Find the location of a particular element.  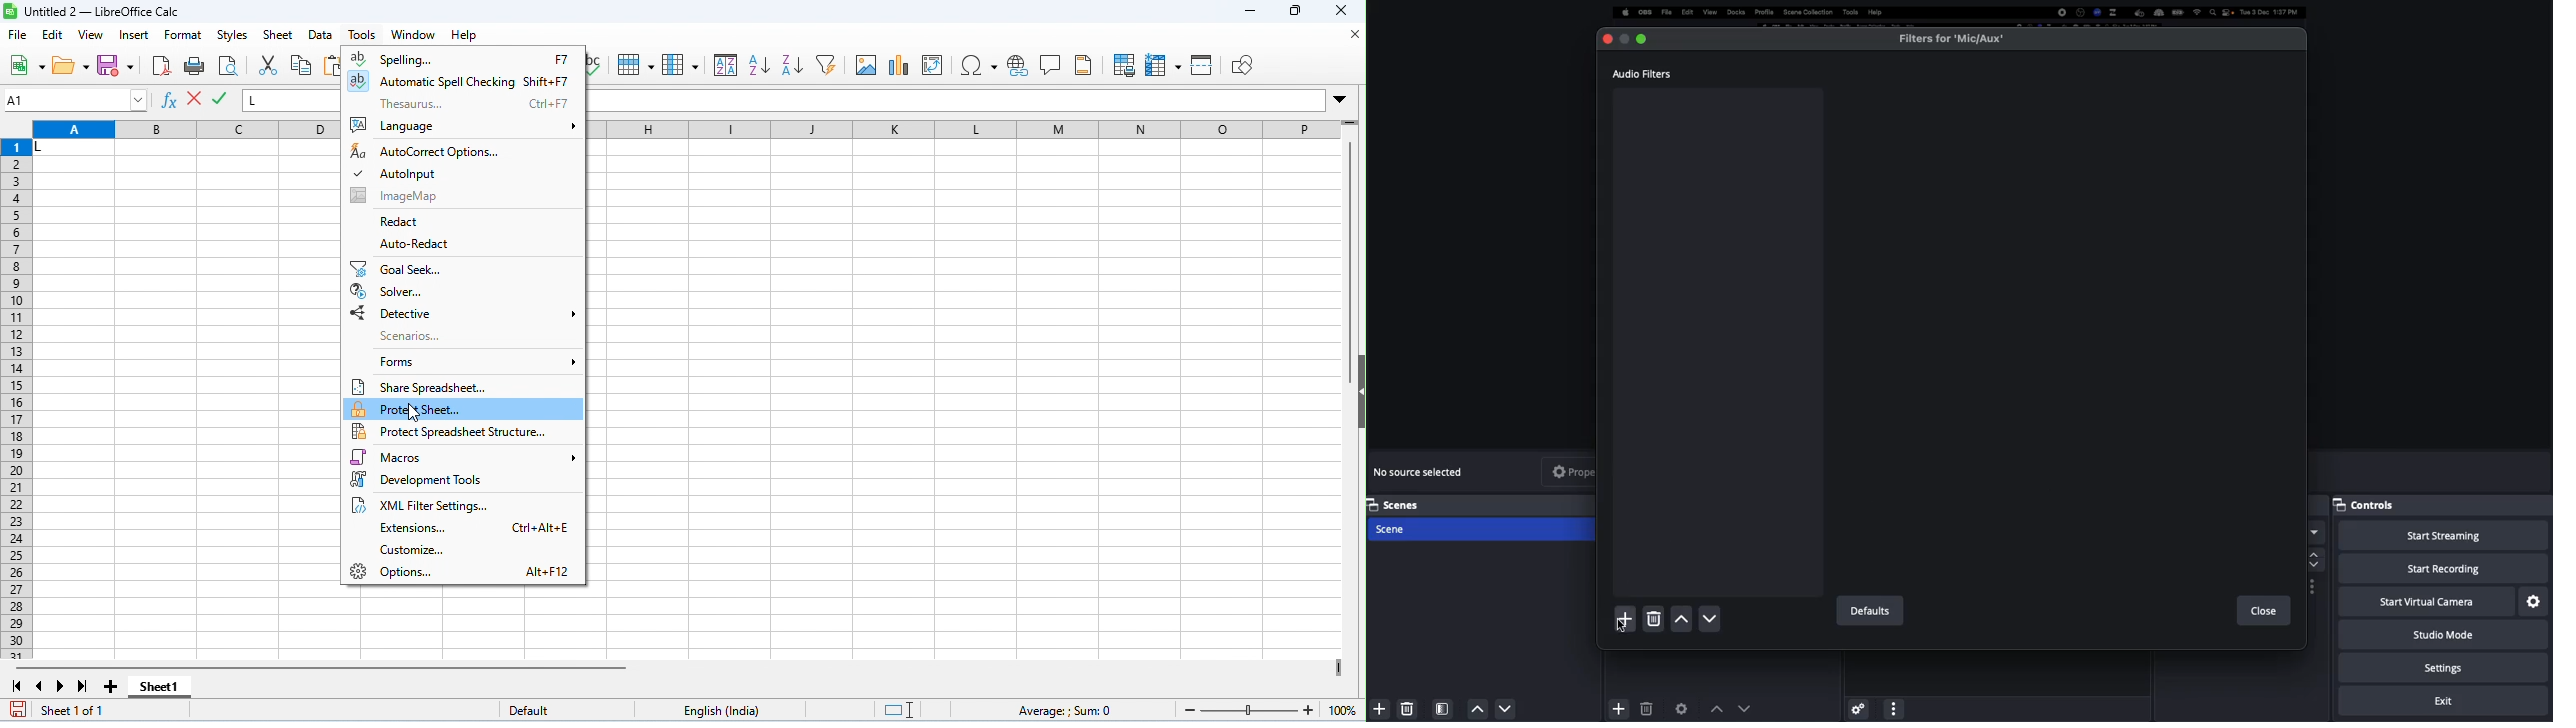

Start recording is located at coordinates (2444, 570).